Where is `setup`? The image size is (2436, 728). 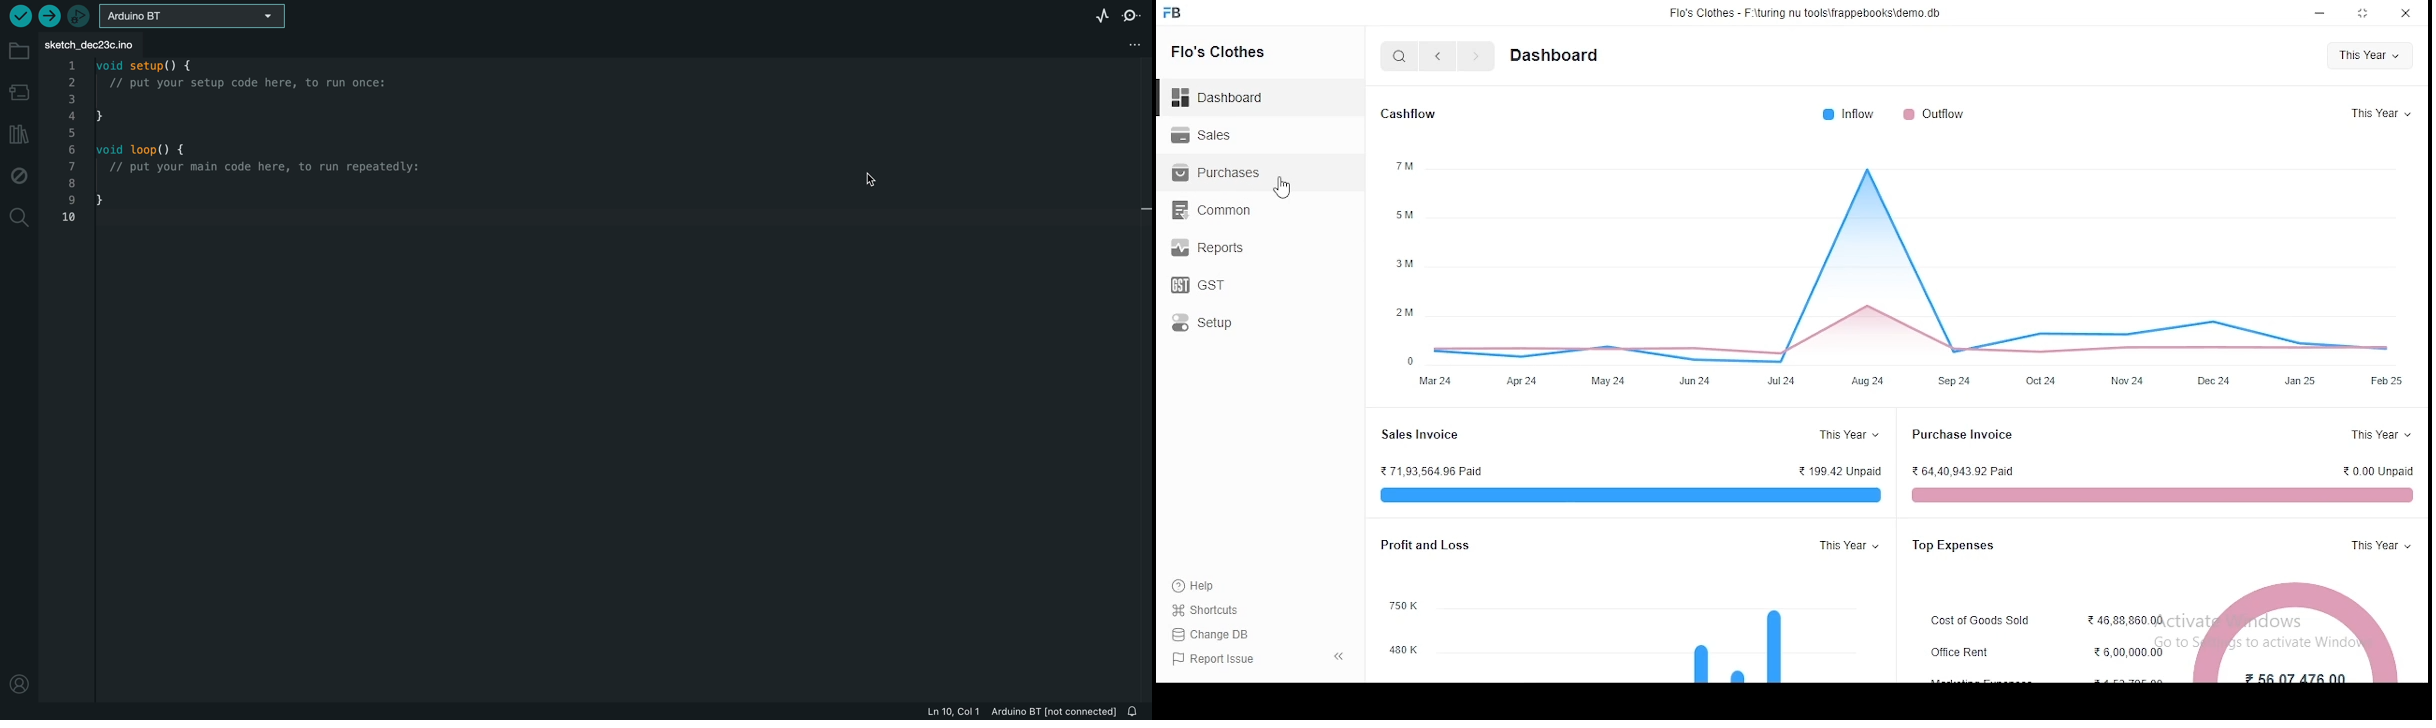 setup is located at coordinates (1220, 322).